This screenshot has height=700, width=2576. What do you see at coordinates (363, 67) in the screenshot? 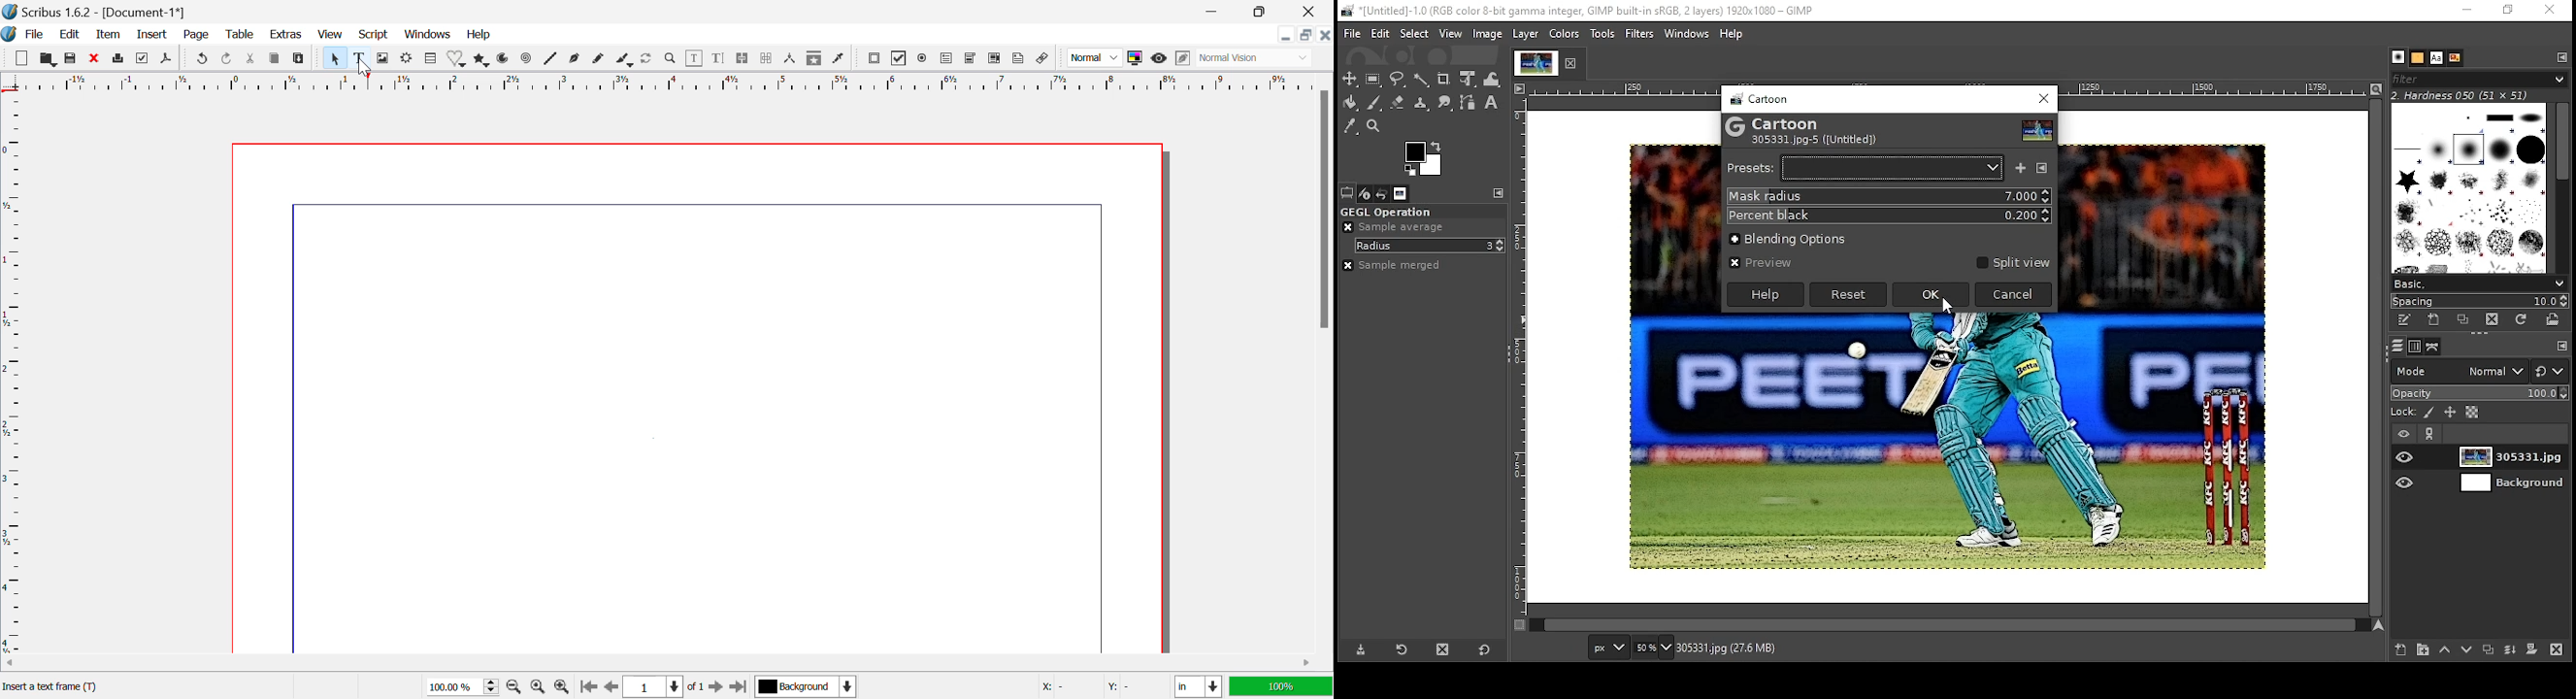
I see `Cursor ` at bounding box center [363, 67].